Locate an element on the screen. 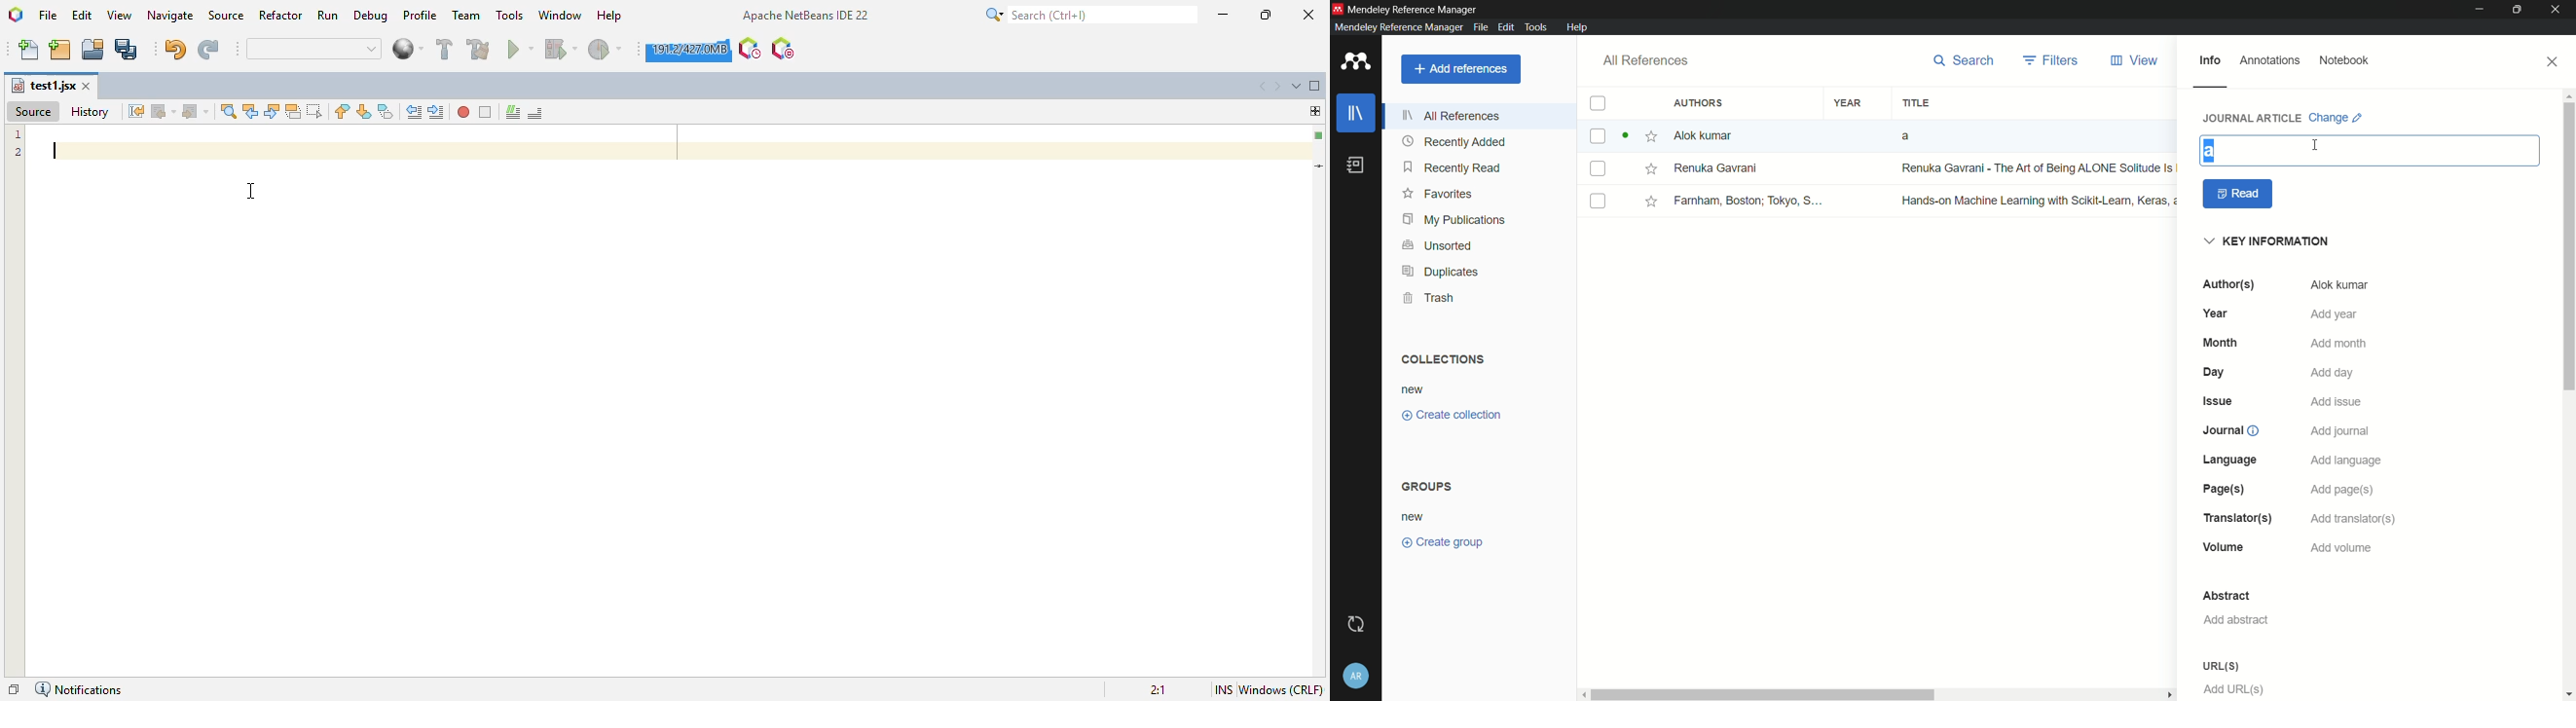 This screenshot has height=728, width=2576. book-3 is located at coordinates (1880, 201).